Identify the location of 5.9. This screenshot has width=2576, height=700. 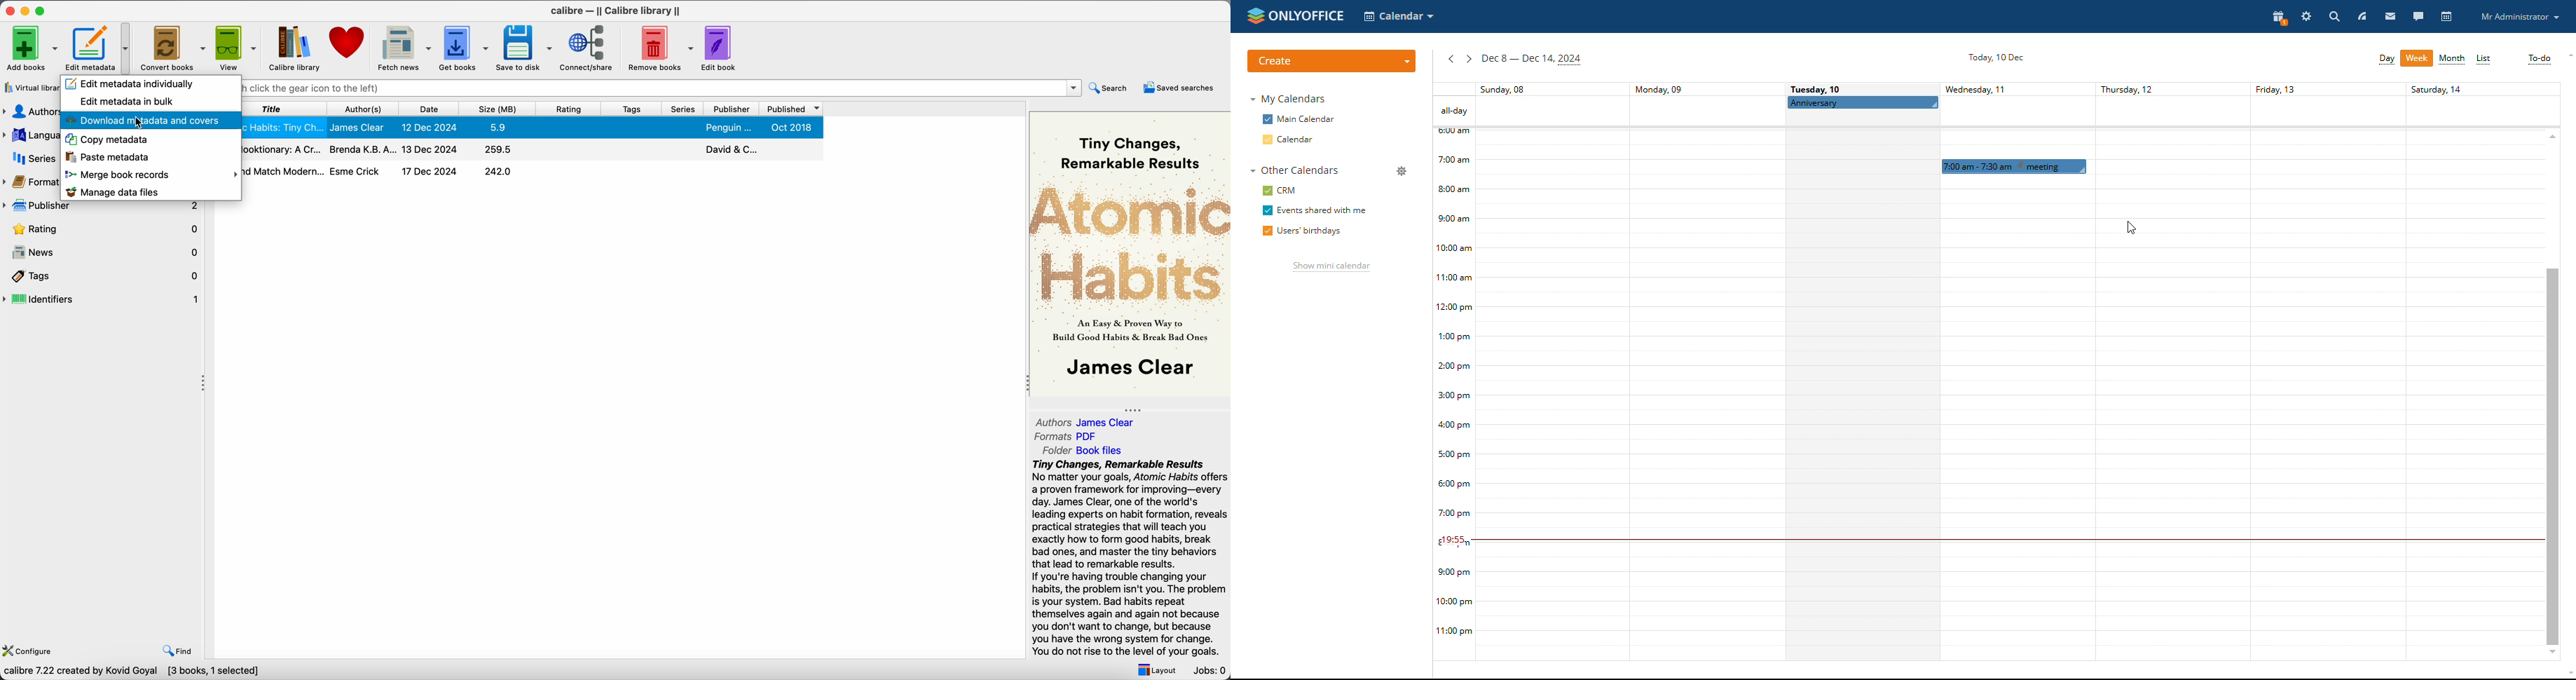
(499, 127).